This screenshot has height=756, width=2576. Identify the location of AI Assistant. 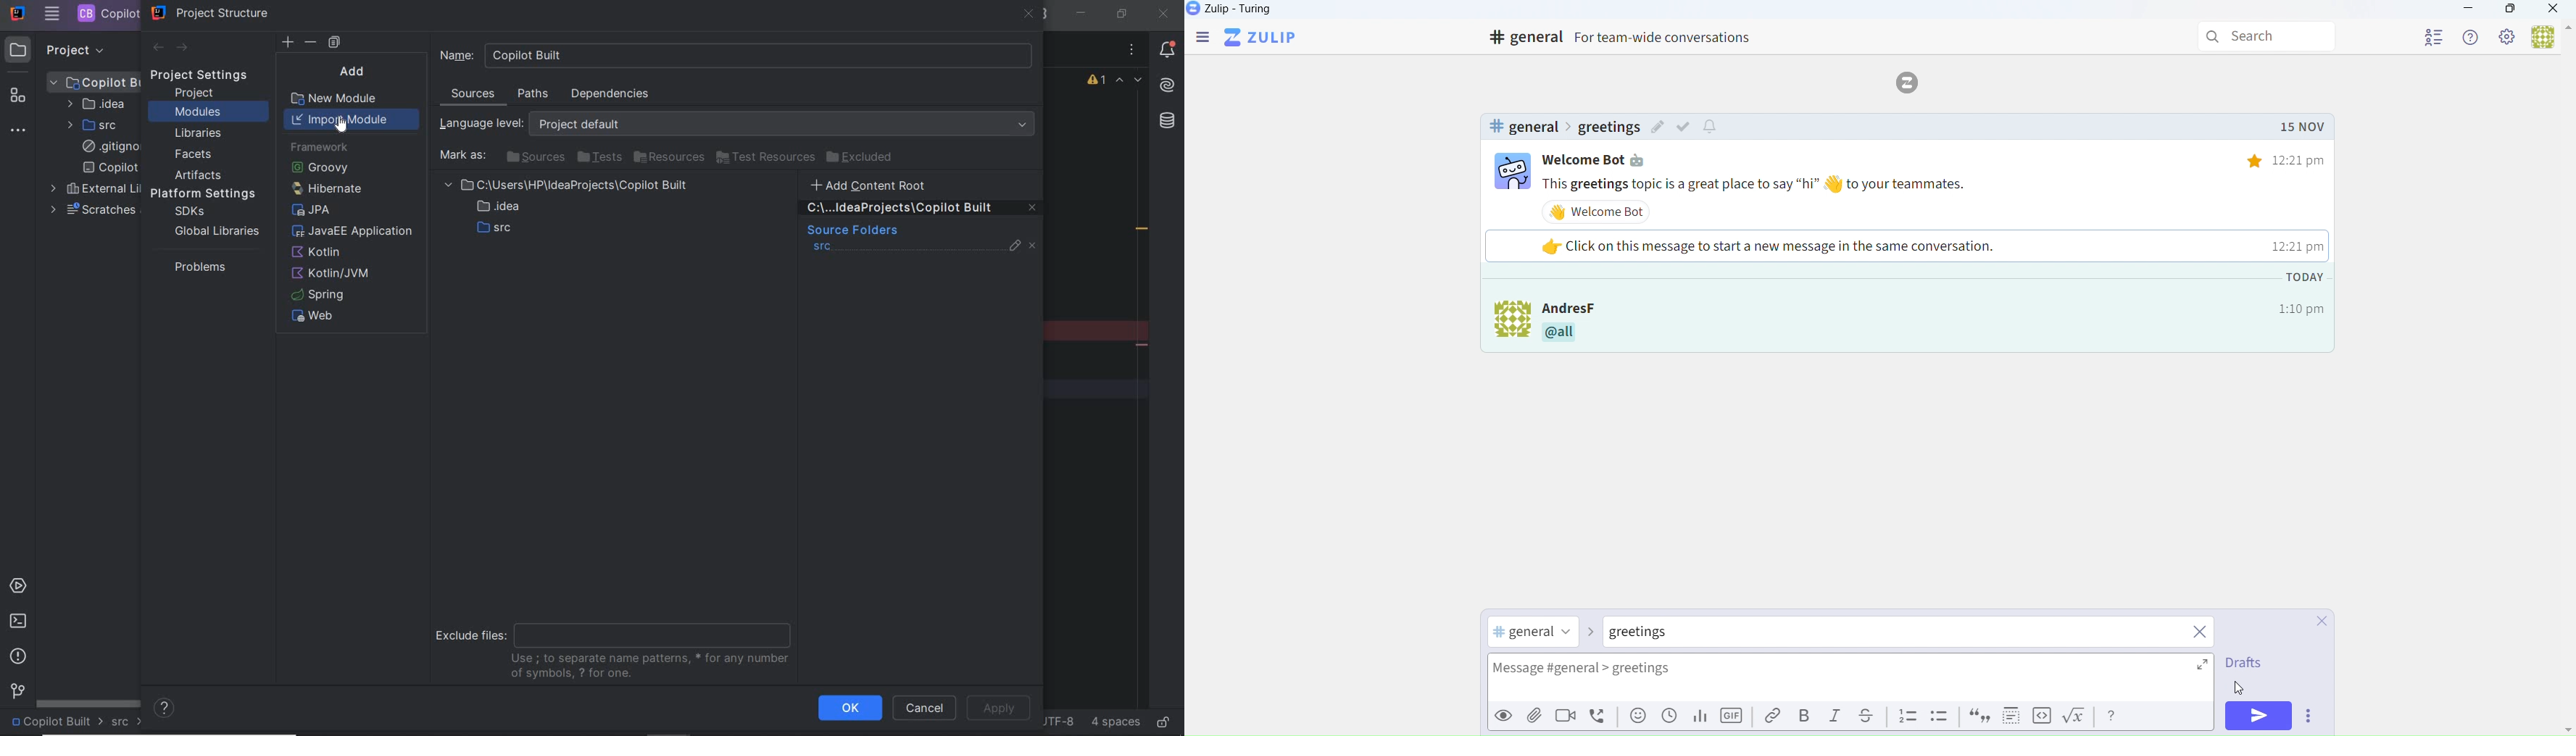
(1167, 85).